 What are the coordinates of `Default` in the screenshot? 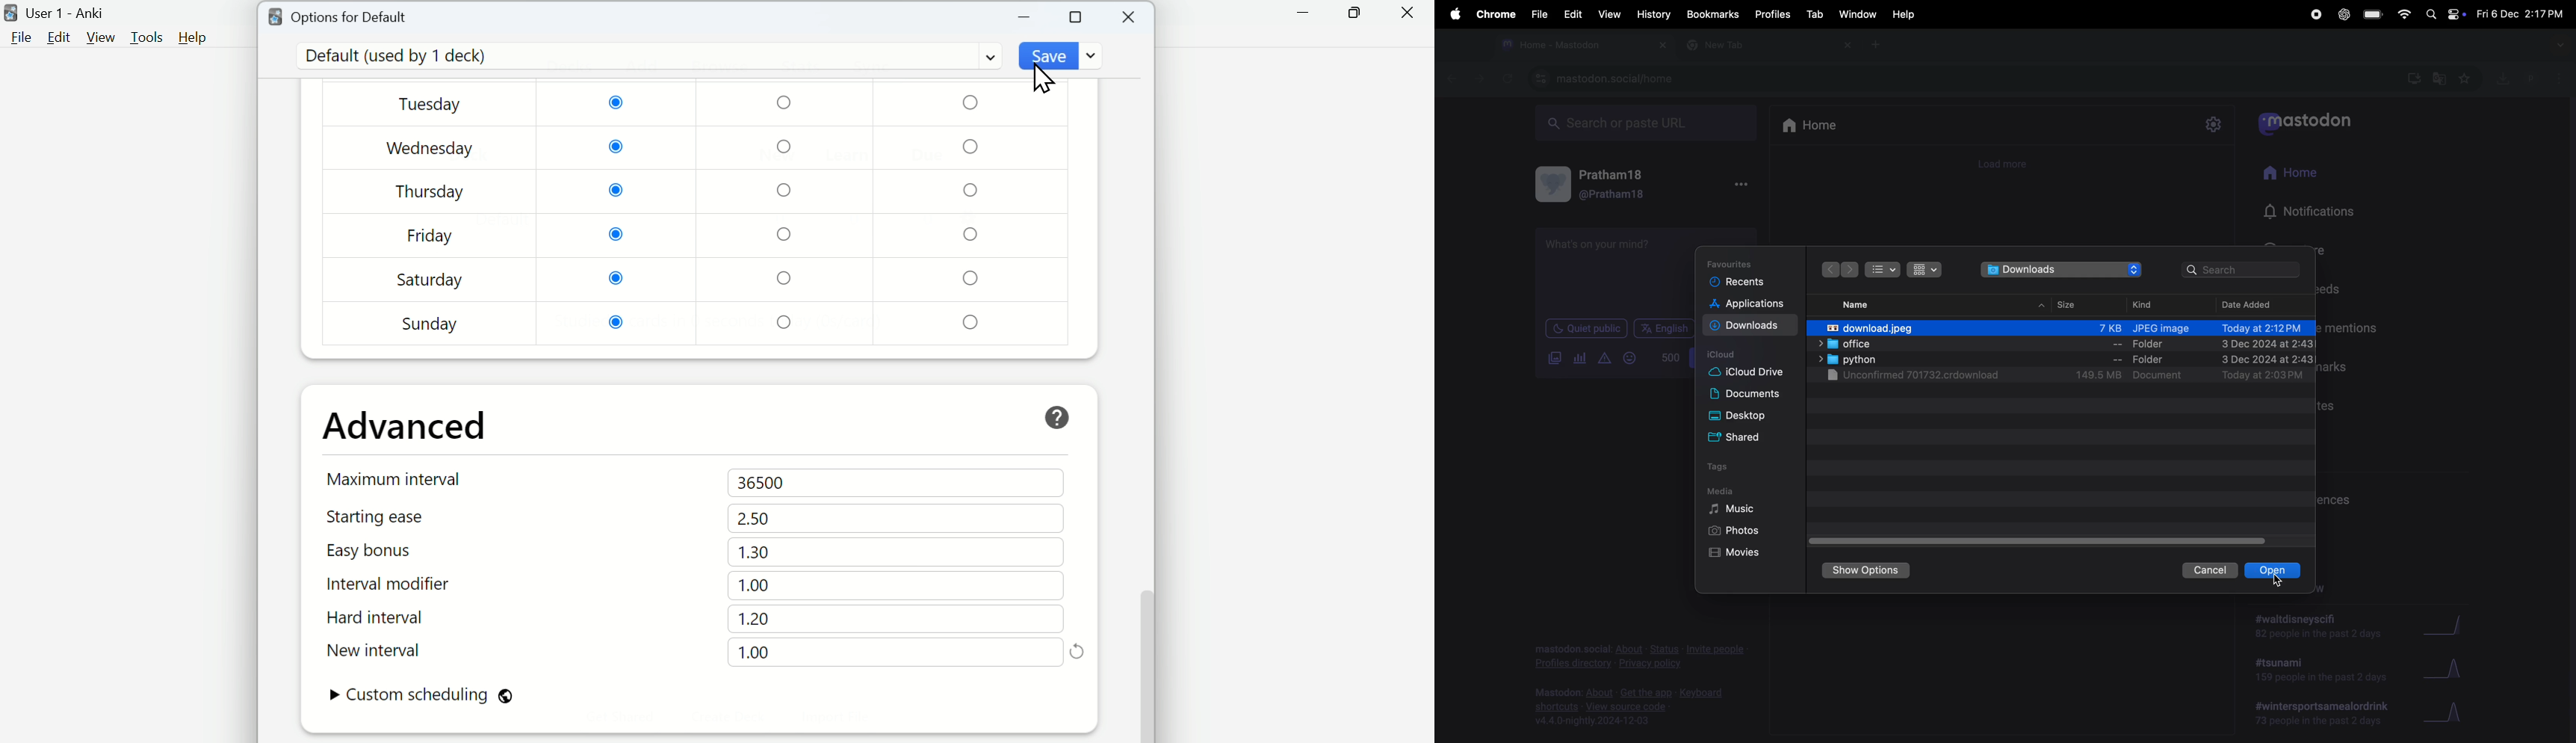 It's located at (646, 56).